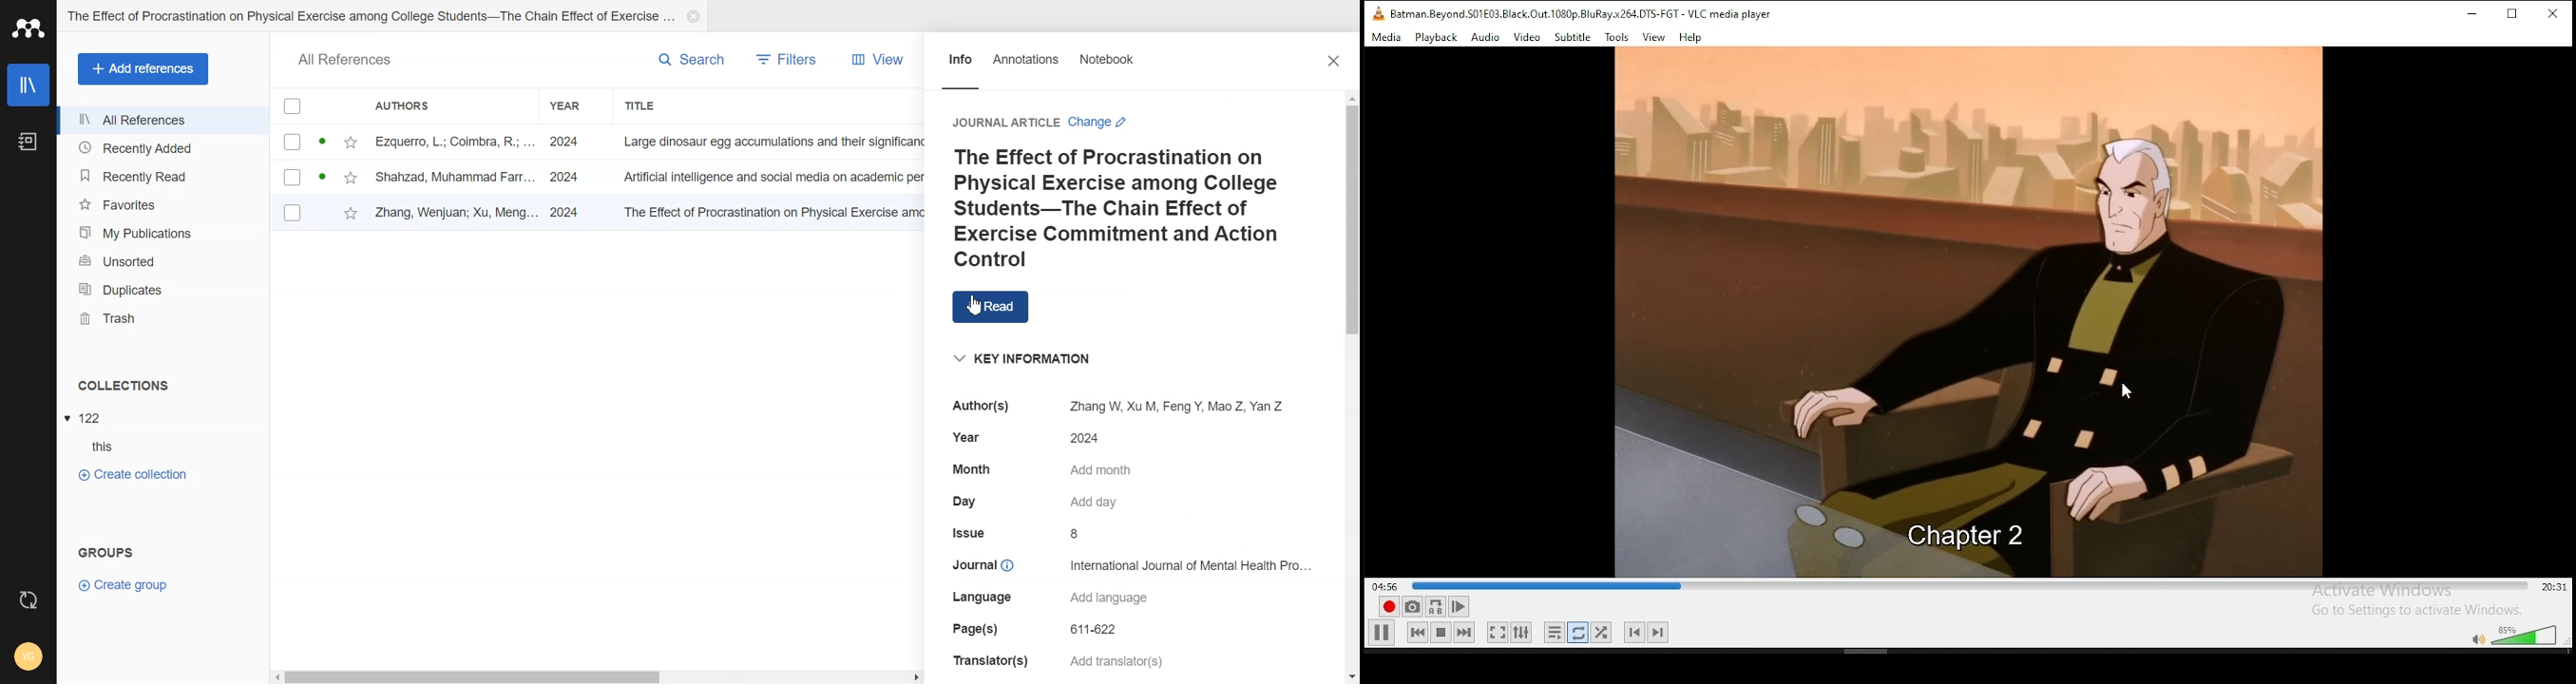 This screenshot has width=2576, height=700. I want to click on fast forward, so click(1465, 634).